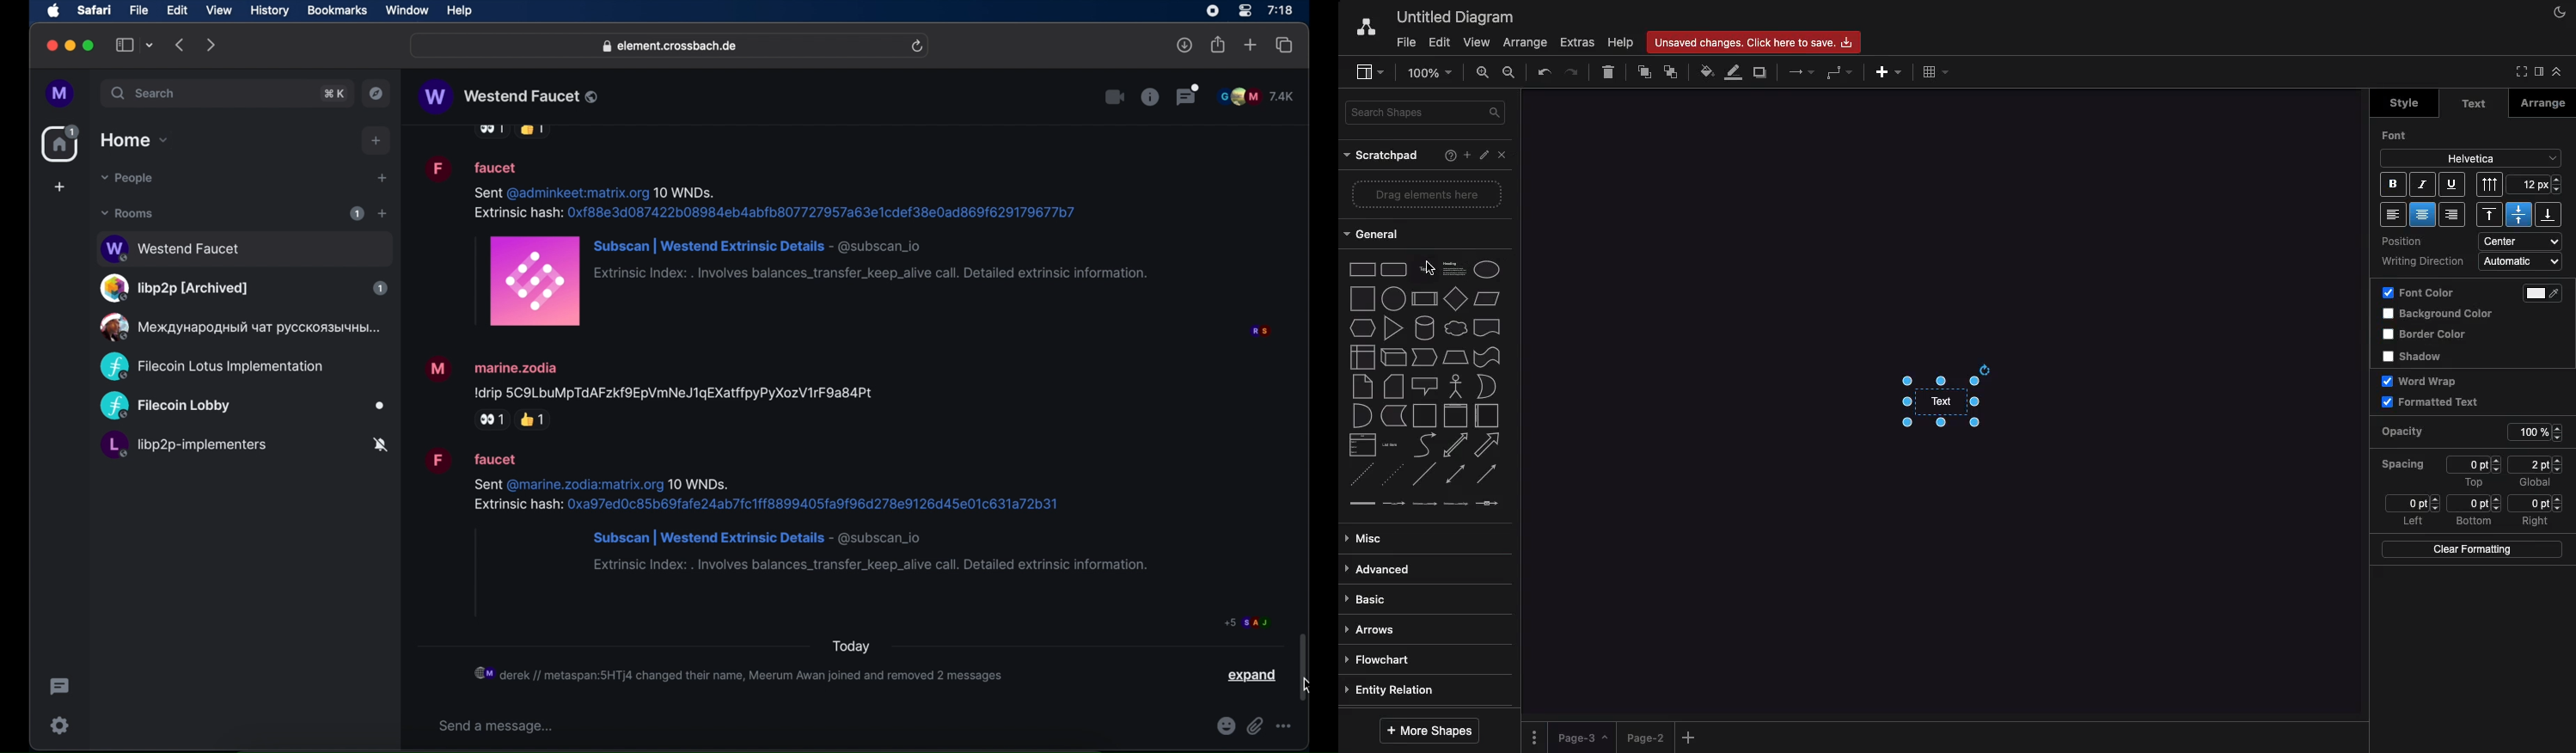 The width and height of the screenshot is (2576, 756). What do you see at coordinates (218, 10) in the screenshot?
I see `view` at bounding box center [218, 10].